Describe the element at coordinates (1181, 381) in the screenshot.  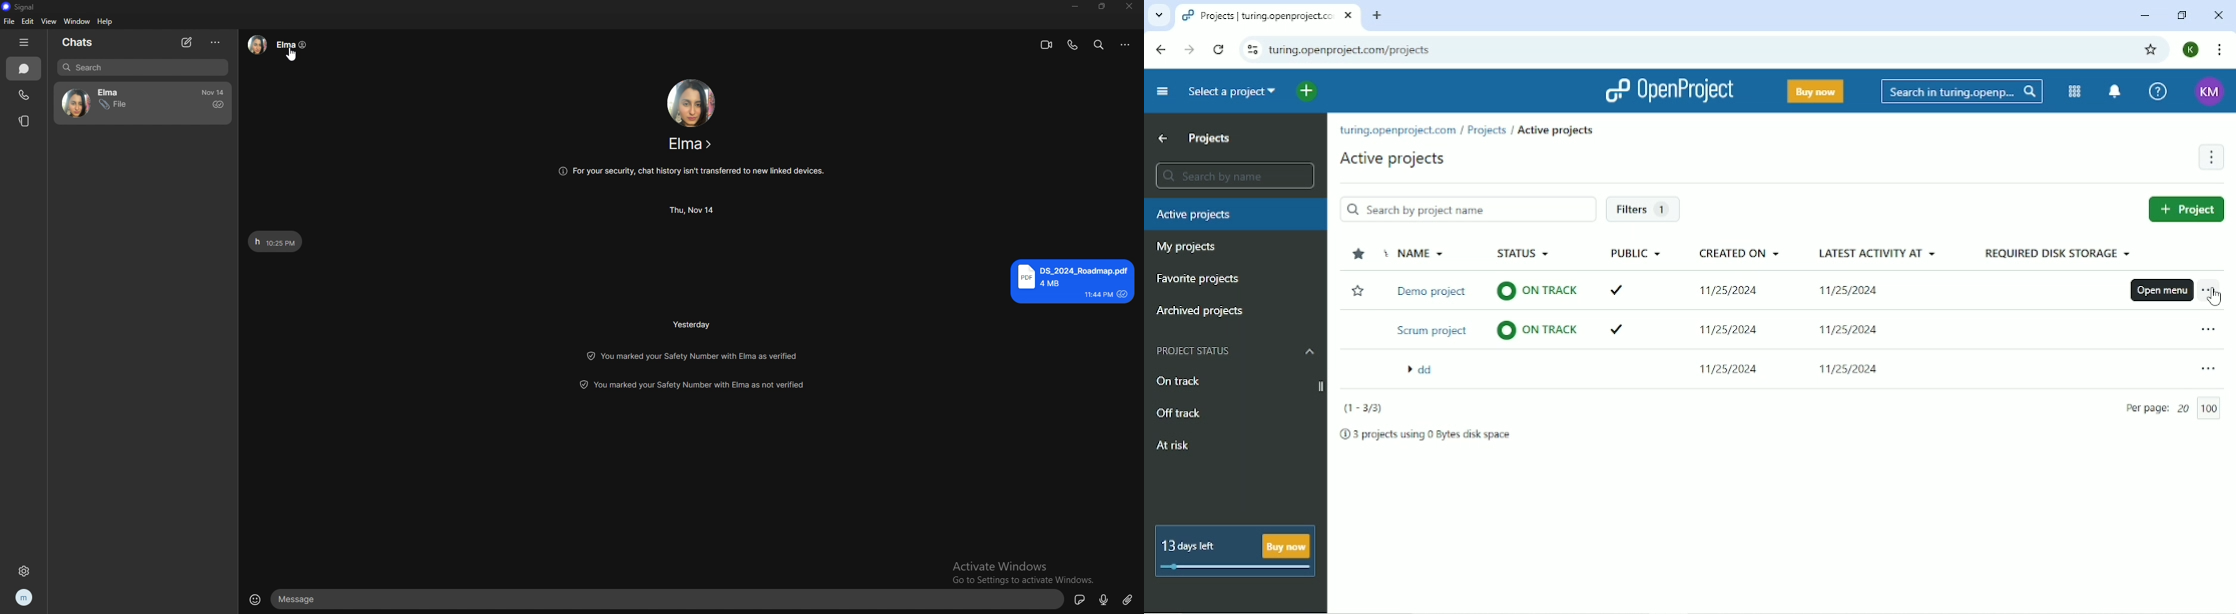
I see `On track` at that location.